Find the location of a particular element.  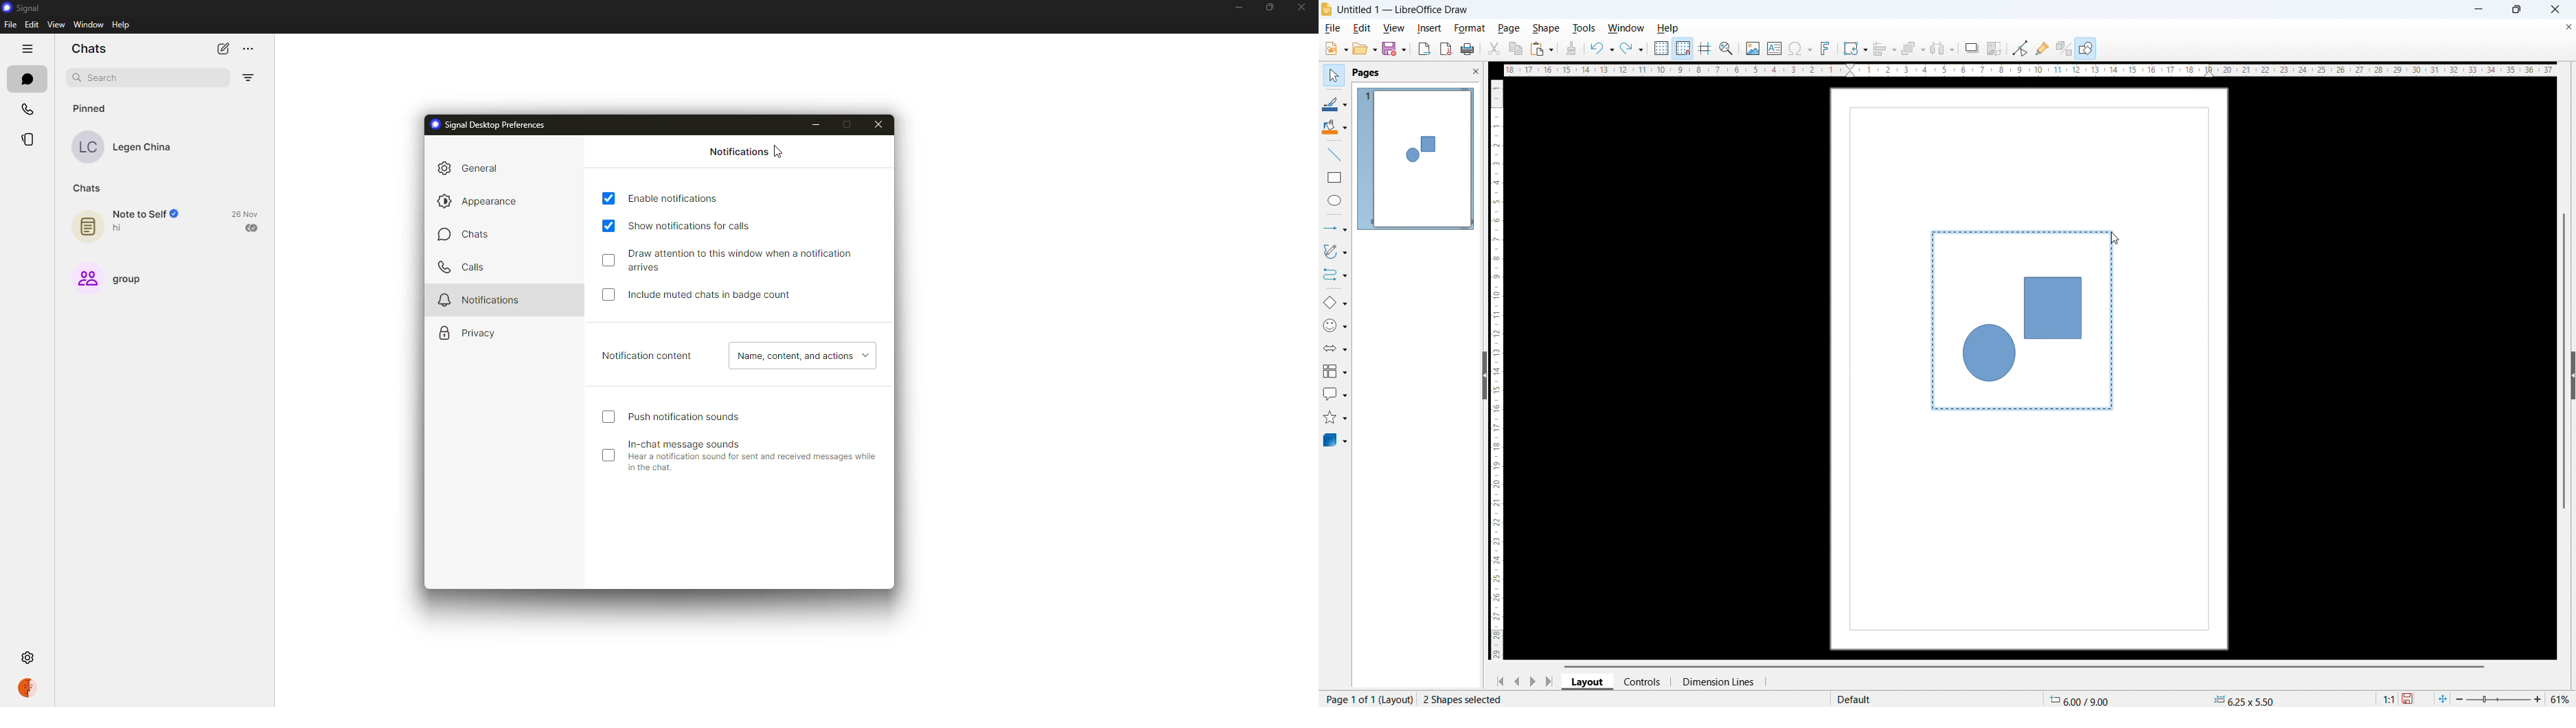

file is located at coordinates (1334, 29).